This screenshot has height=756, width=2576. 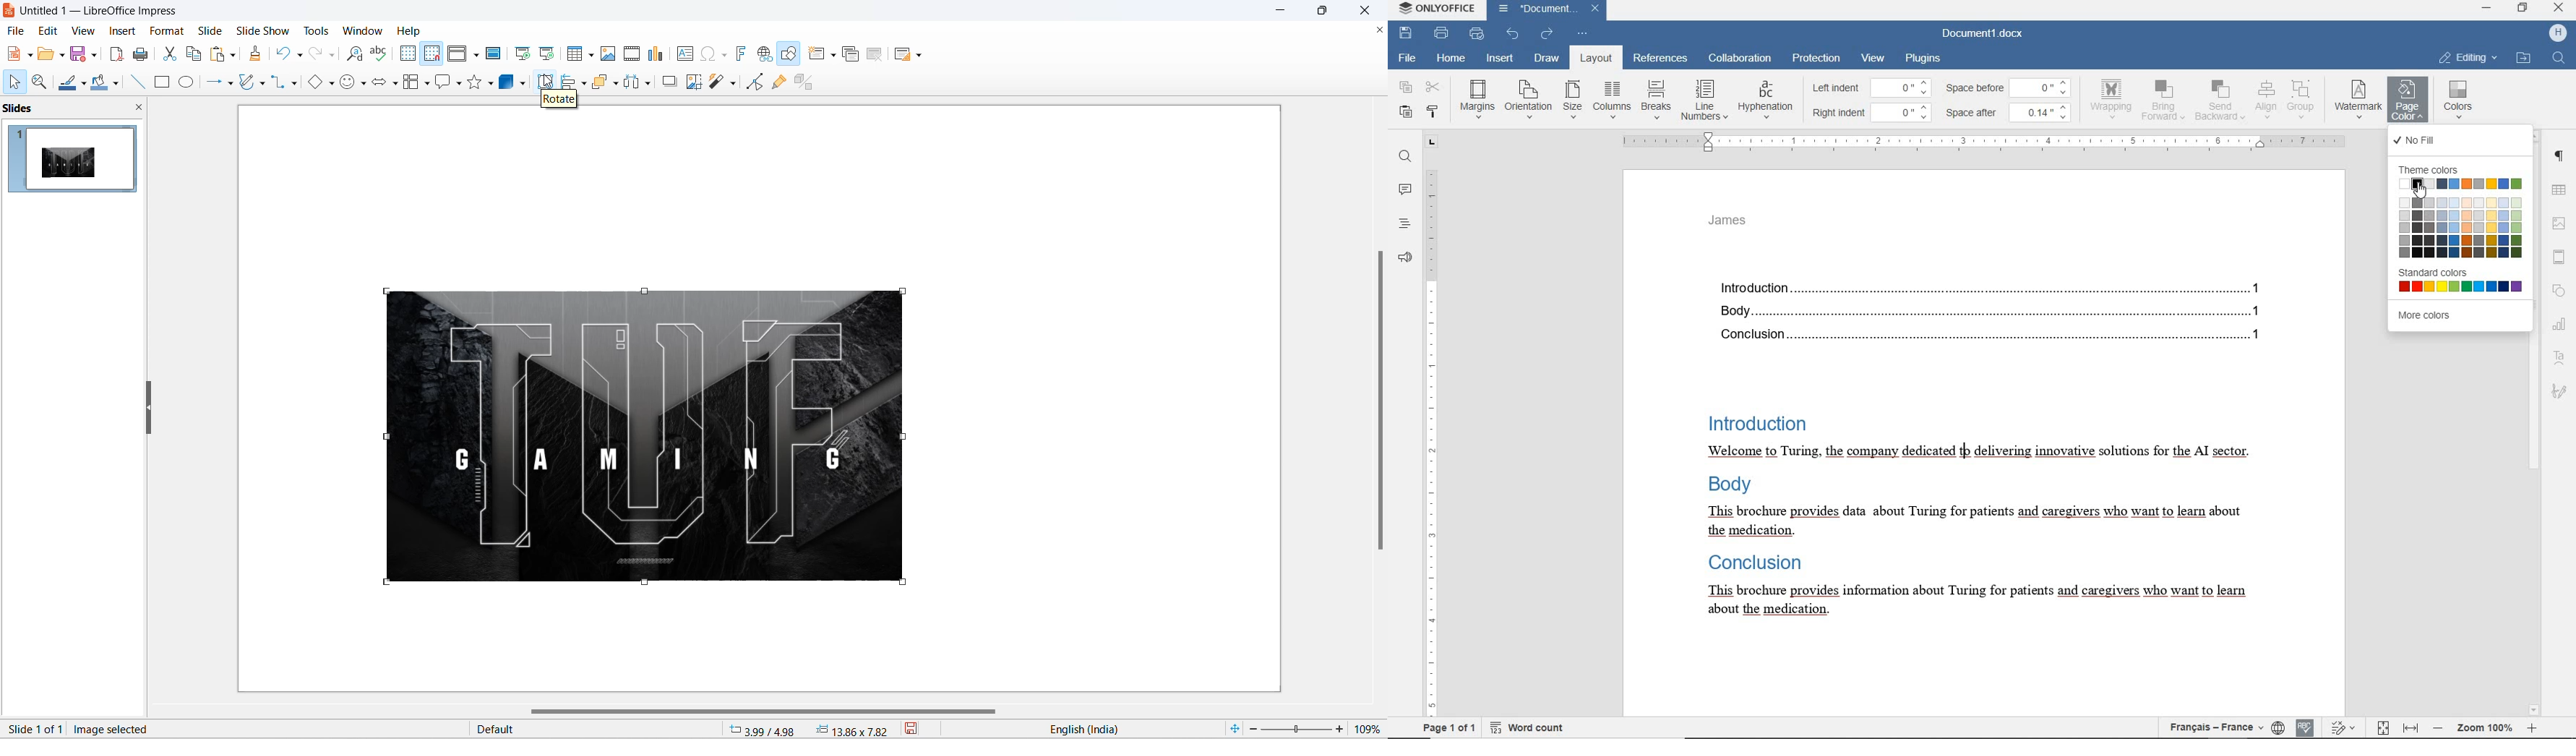 What do you see at coordinates (670, 81) in the screenshot?
I see `shadow` at bounding box center [670, 81].